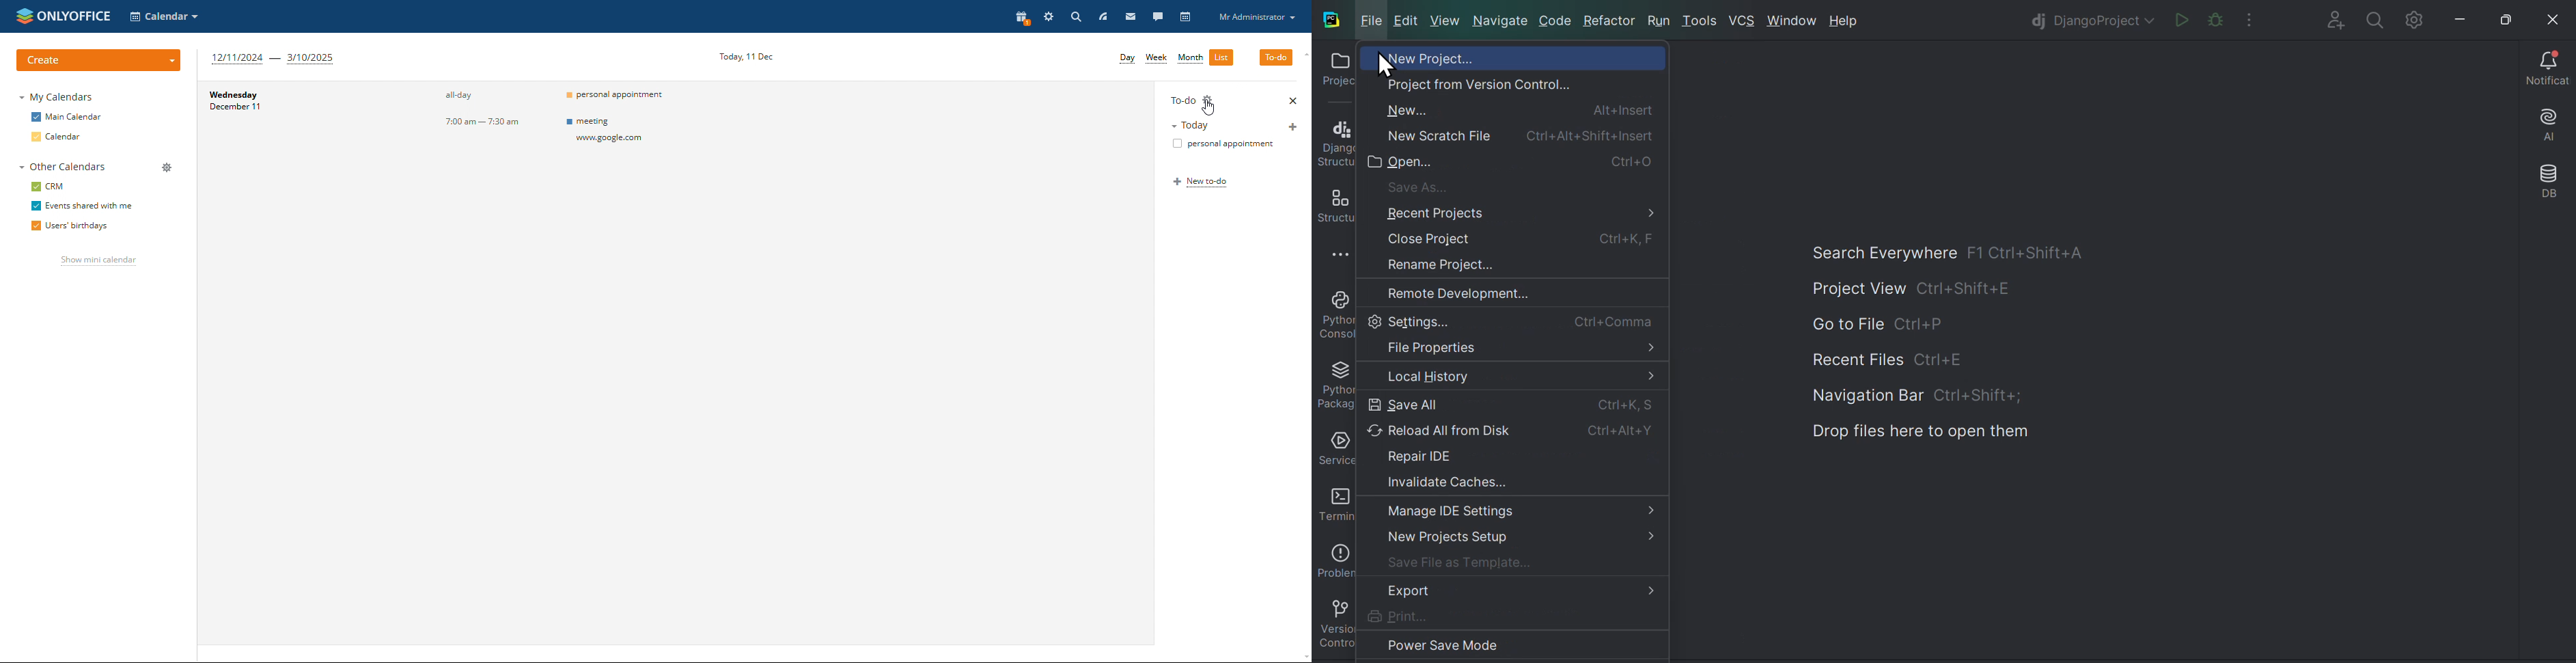 The height and width of the screenshot is (672, 2576). I want to click on search, so click(2372, 18).